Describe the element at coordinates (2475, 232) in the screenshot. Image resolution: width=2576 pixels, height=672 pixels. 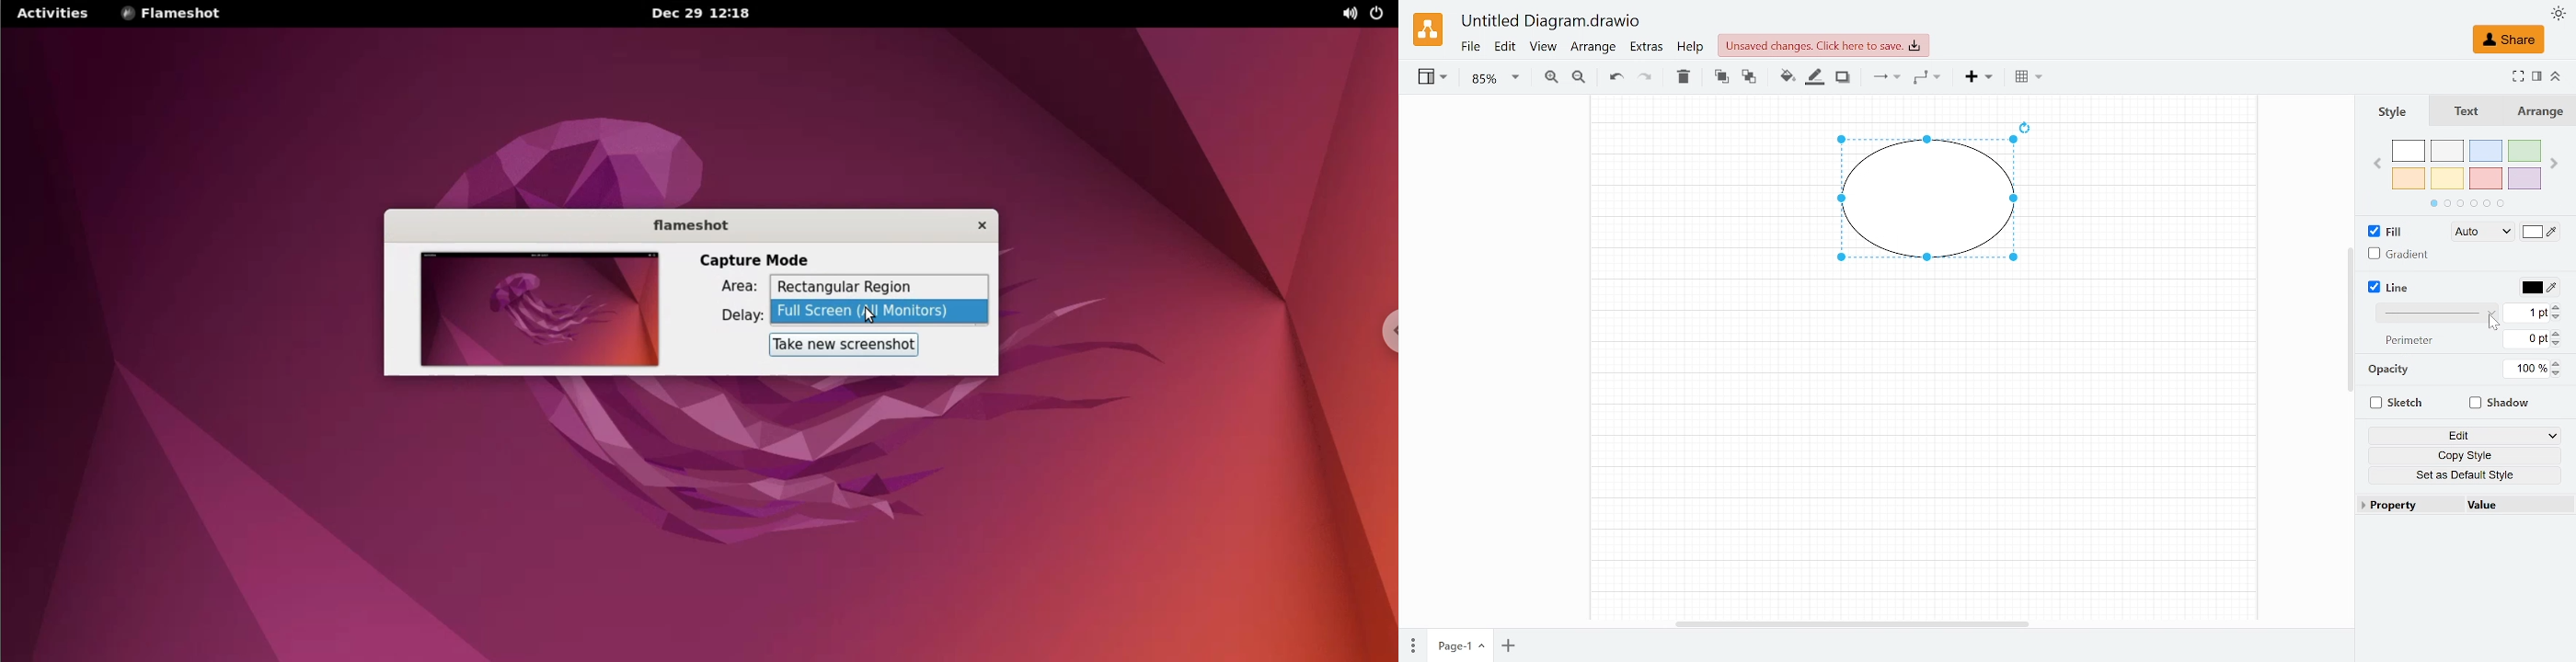
I see `Fill color format` at that location.